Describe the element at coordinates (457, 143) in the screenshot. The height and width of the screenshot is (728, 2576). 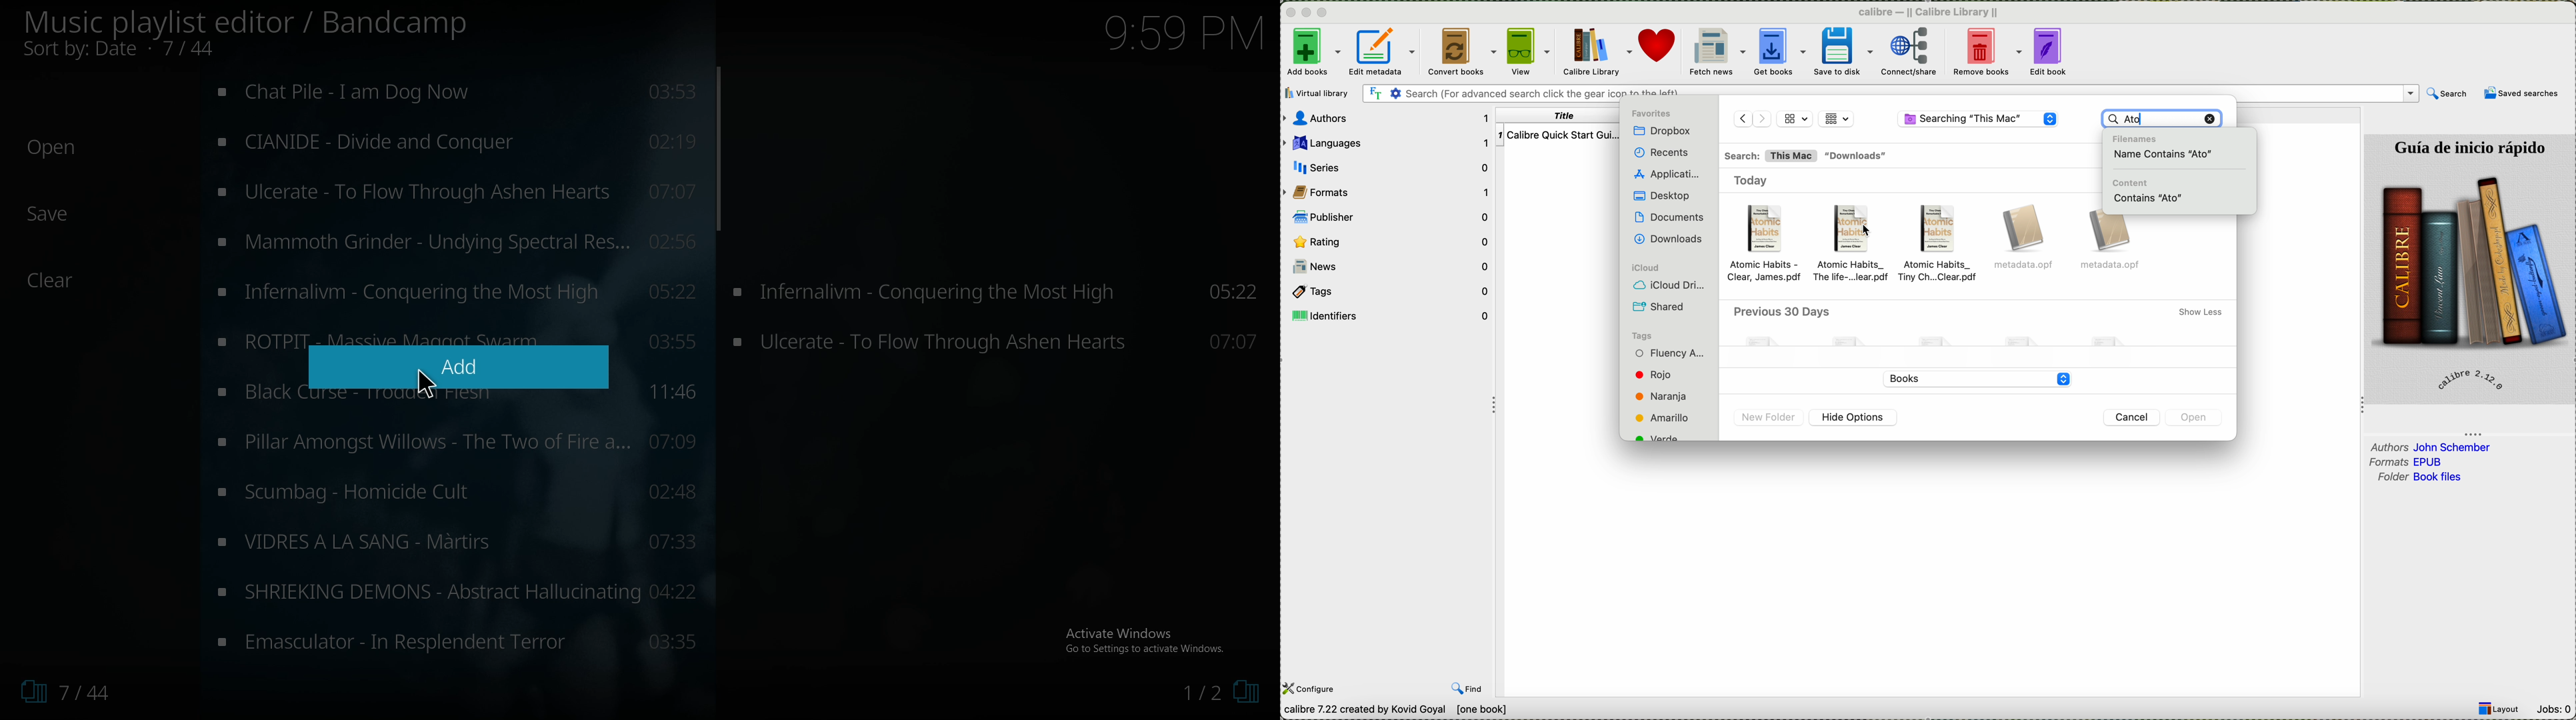
I see `music` at that location.